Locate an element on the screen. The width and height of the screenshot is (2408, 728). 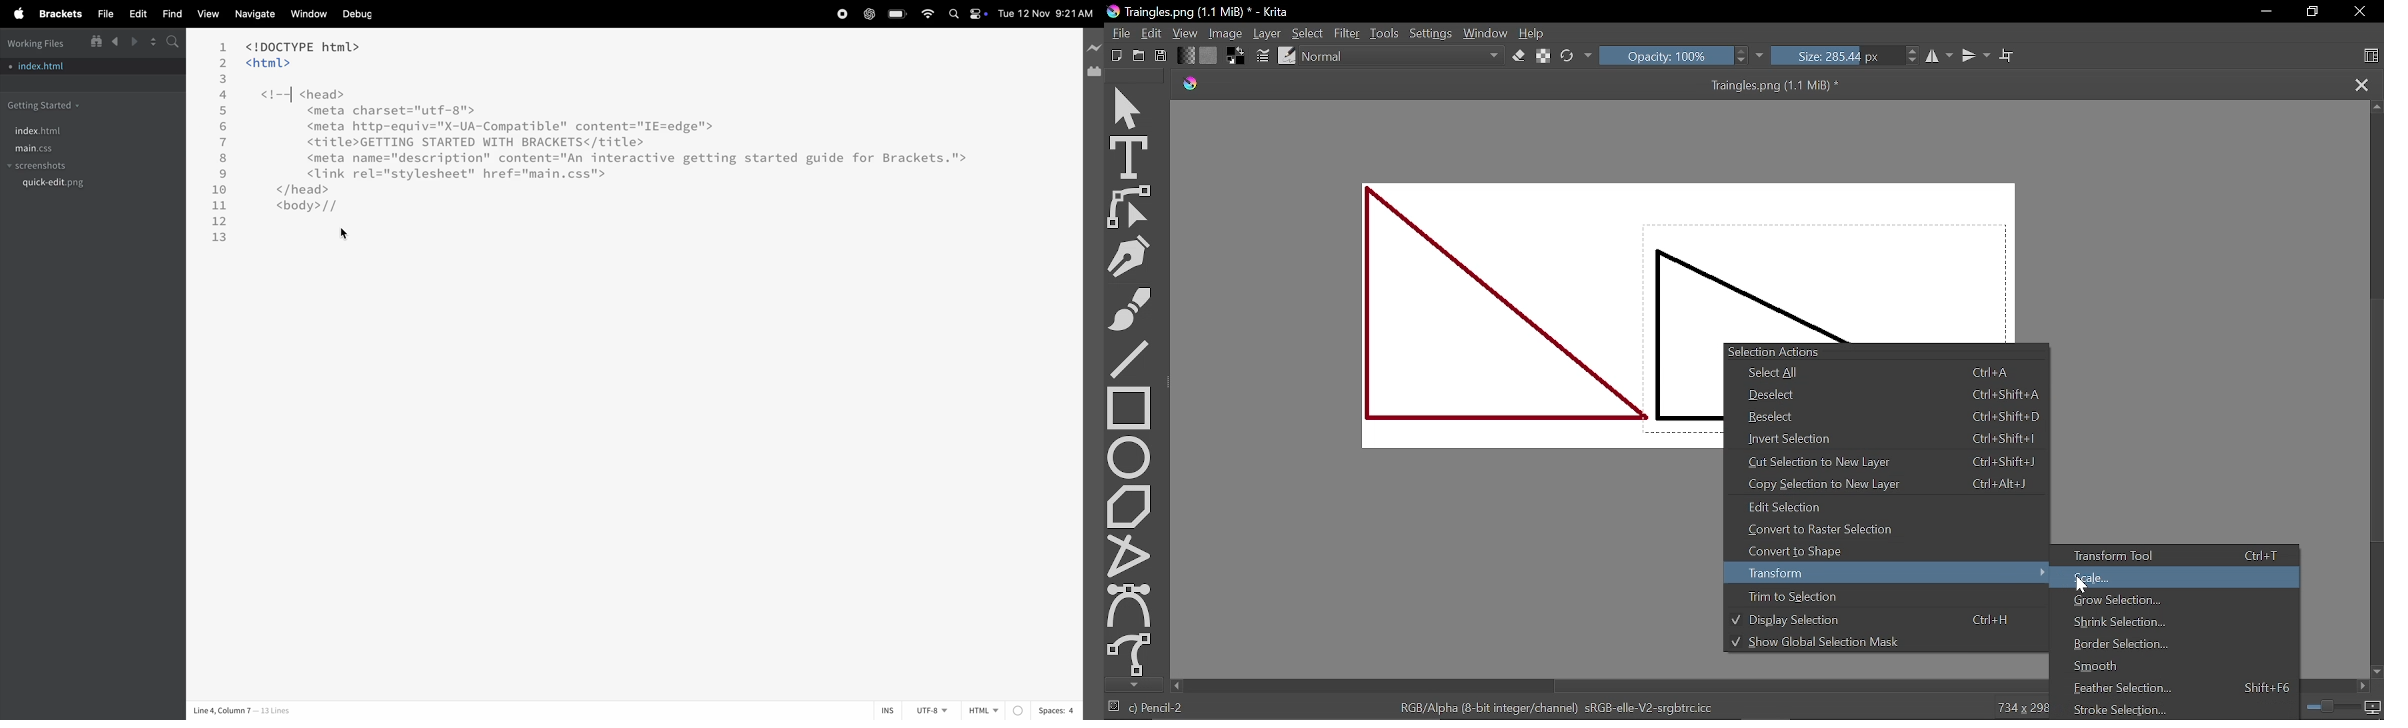
Caligraphy is located at coordinates (1130, 254).